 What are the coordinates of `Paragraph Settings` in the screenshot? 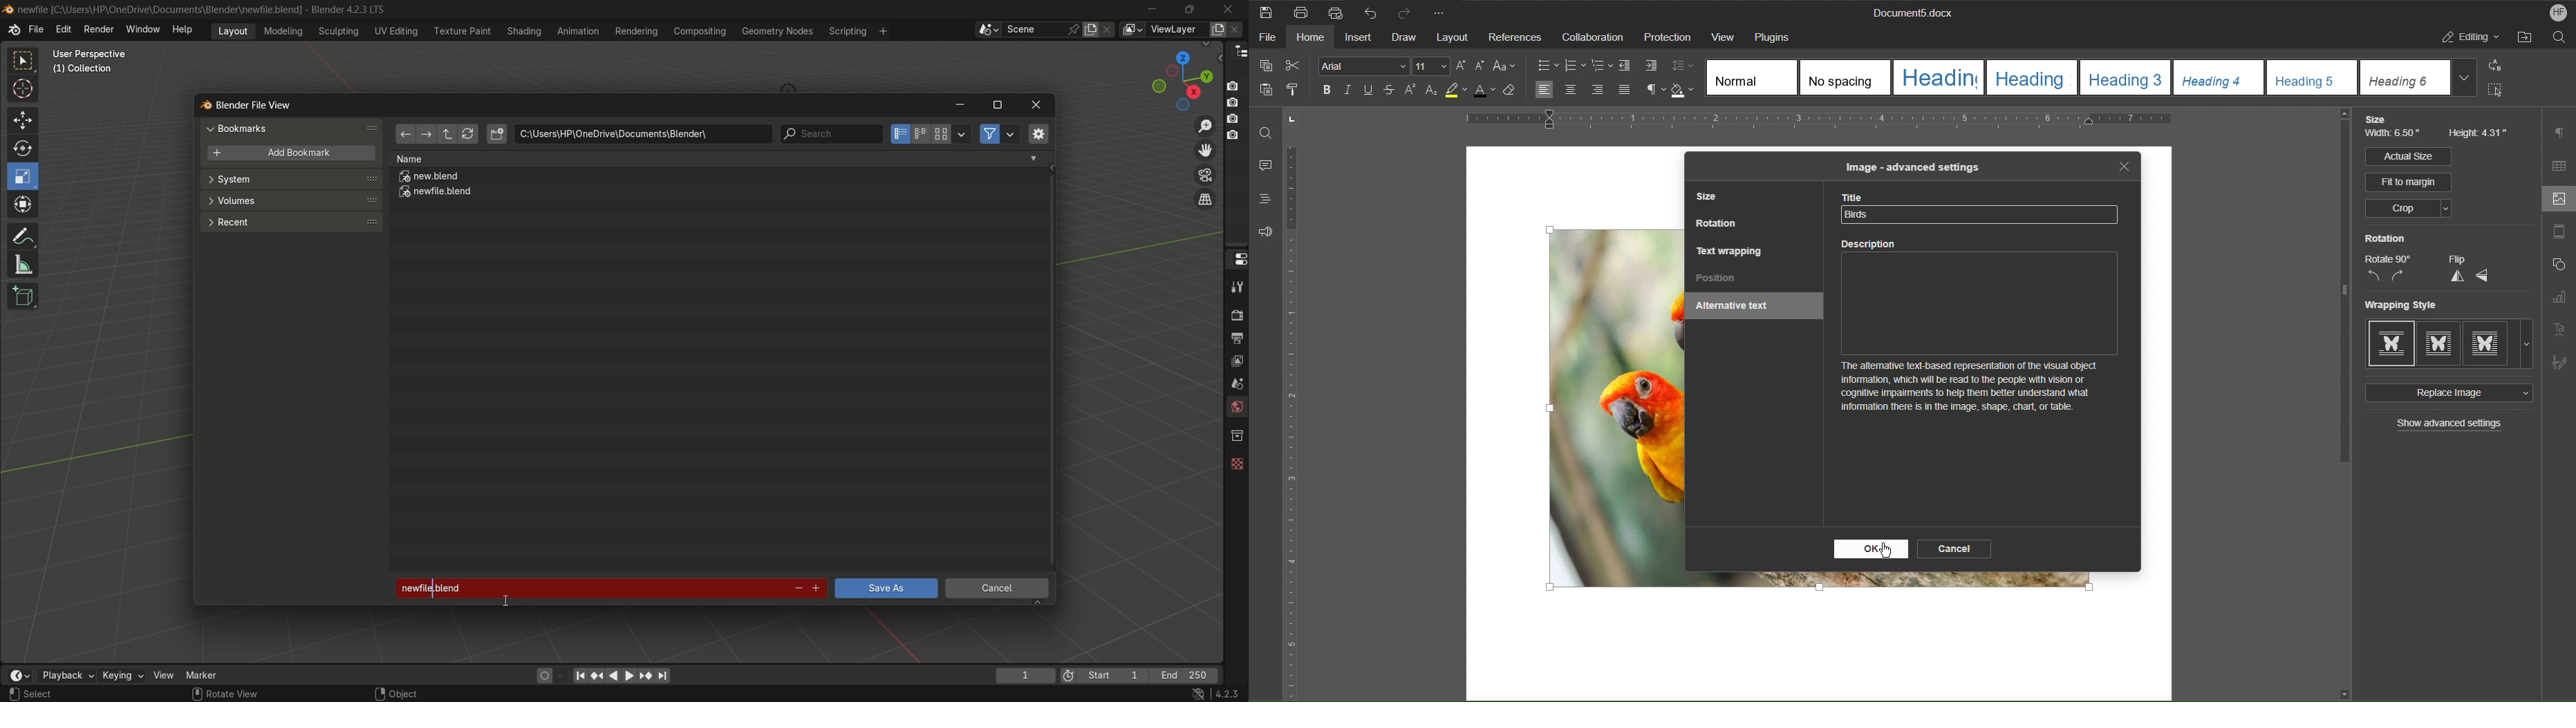 It's located at (2561, 133).